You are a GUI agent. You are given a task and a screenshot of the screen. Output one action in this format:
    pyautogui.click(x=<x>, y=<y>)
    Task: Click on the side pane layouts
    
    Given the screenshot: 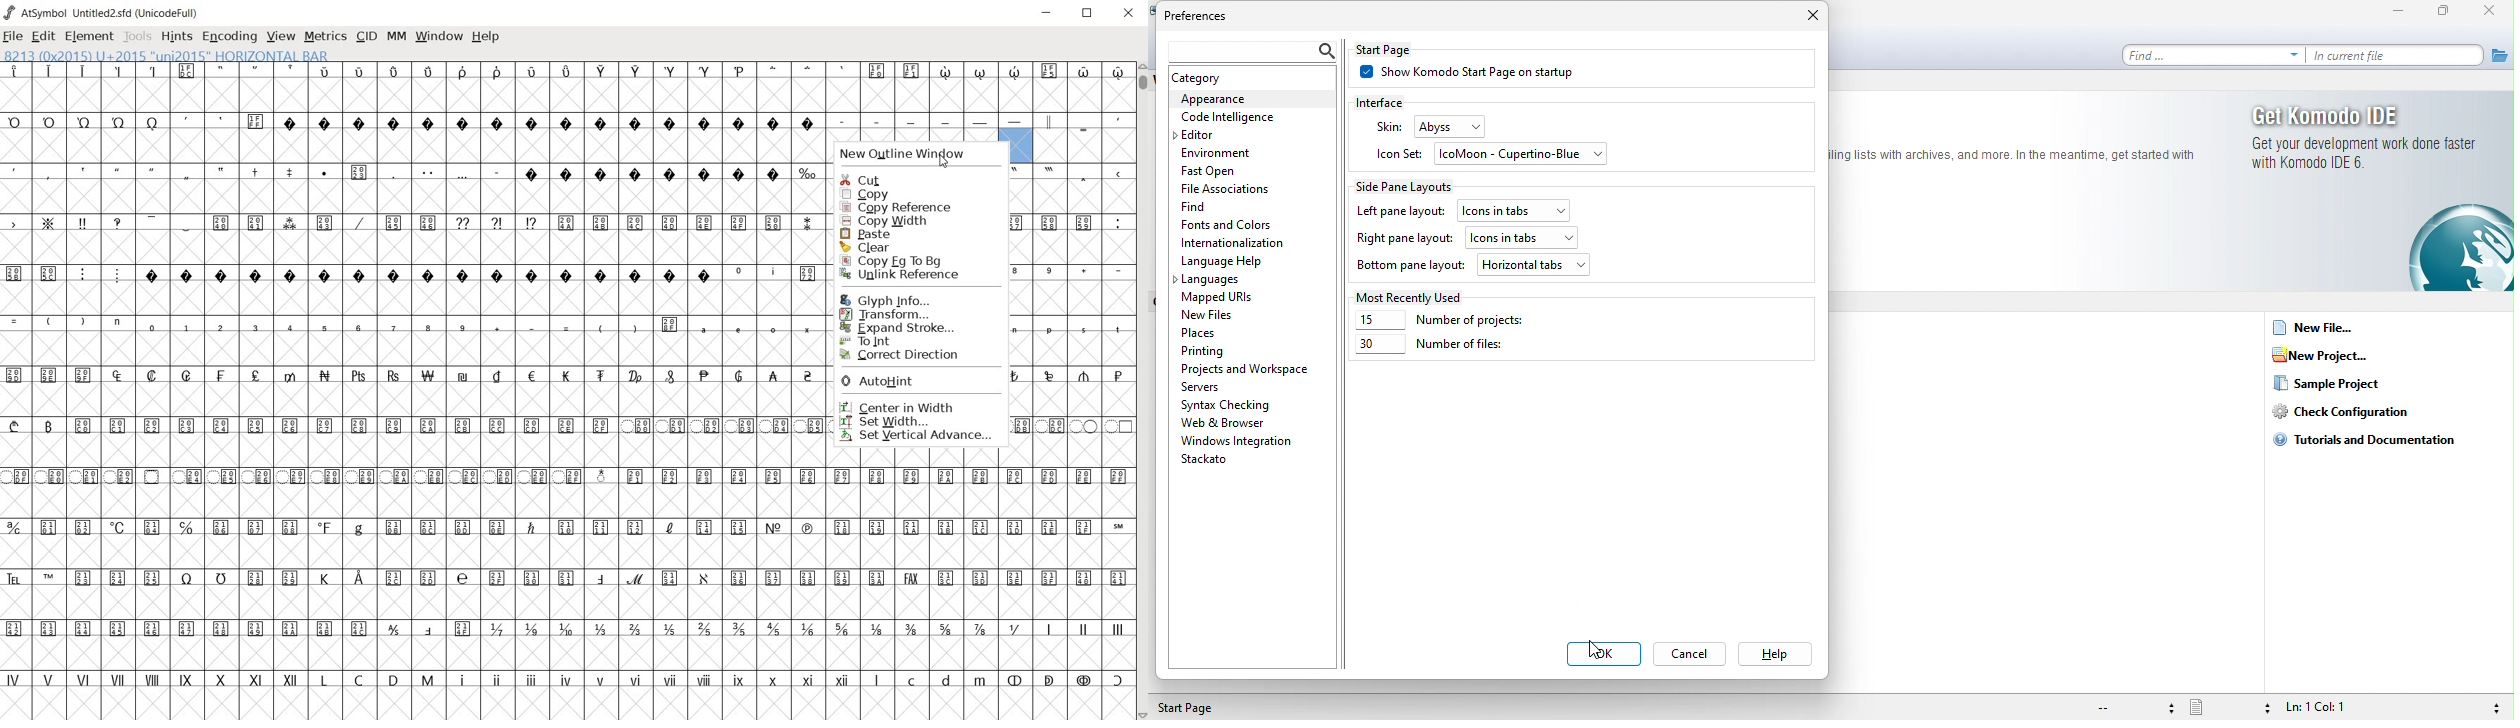 What is the action you would take?
    pyautogui.click(x=1414, y=185)
    